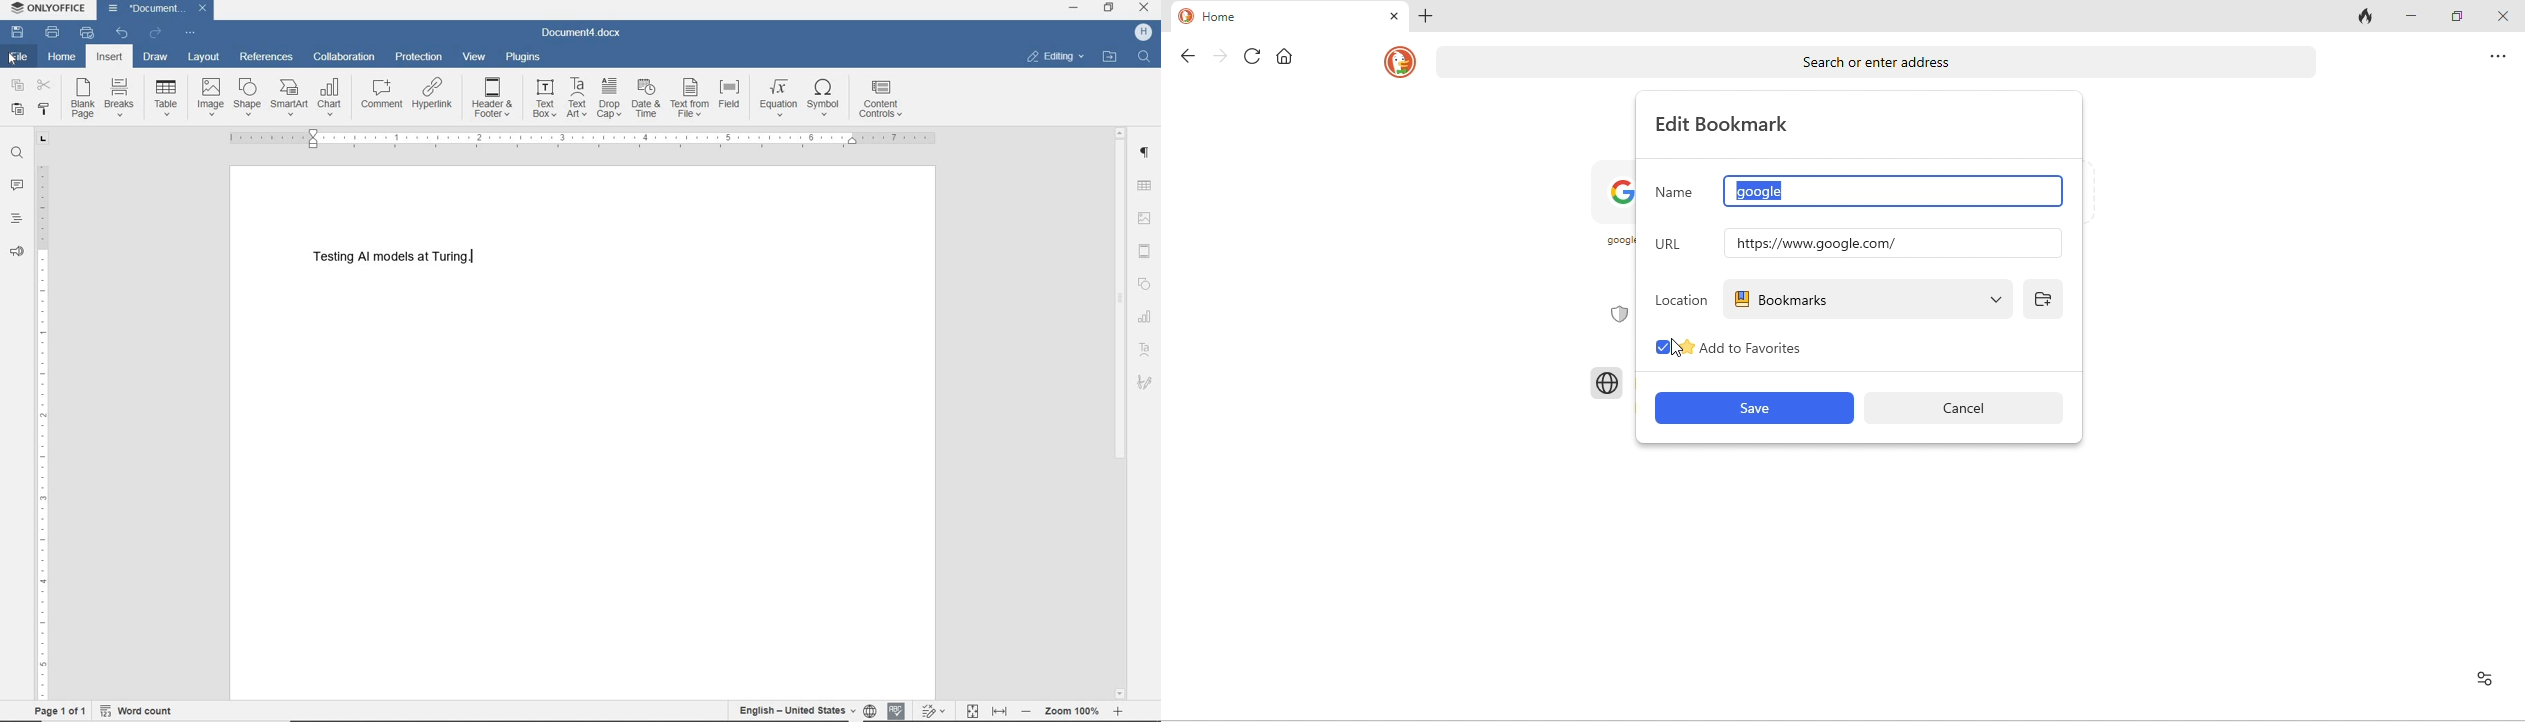  I want to click on homepage, so click(1397, 64).